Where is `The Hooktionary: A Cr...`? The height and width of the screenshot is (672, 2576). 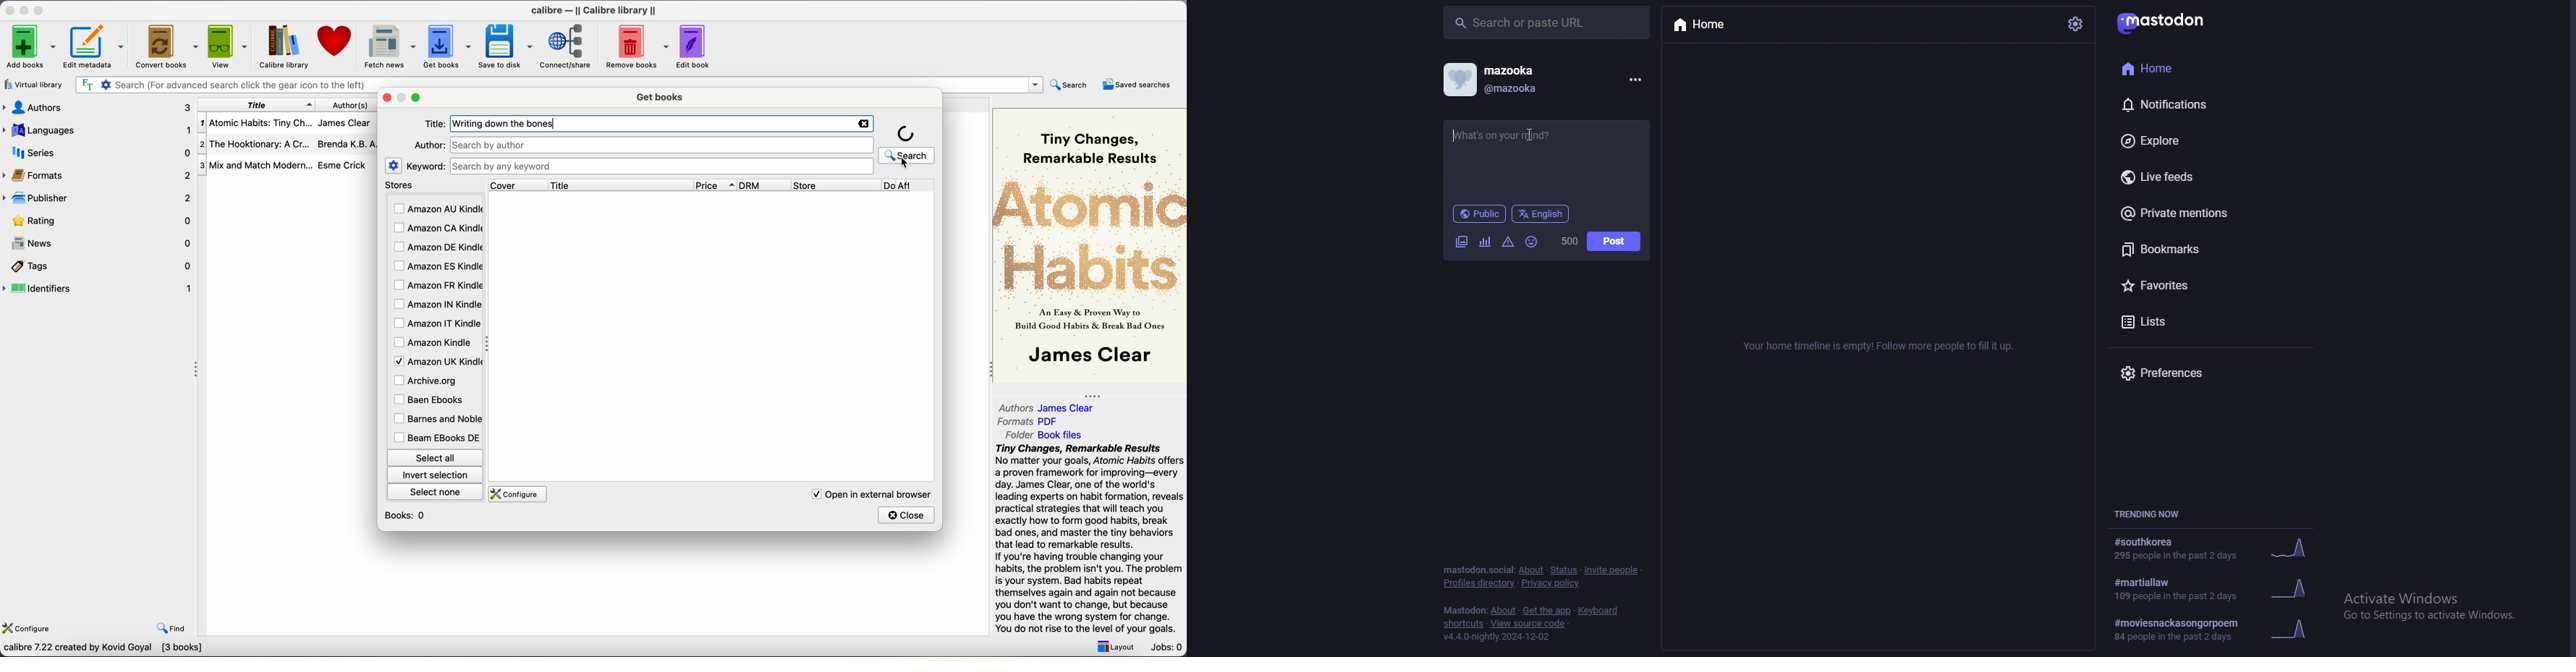 The Hooktionary: A Cr... is located at coordinates (255, 146).